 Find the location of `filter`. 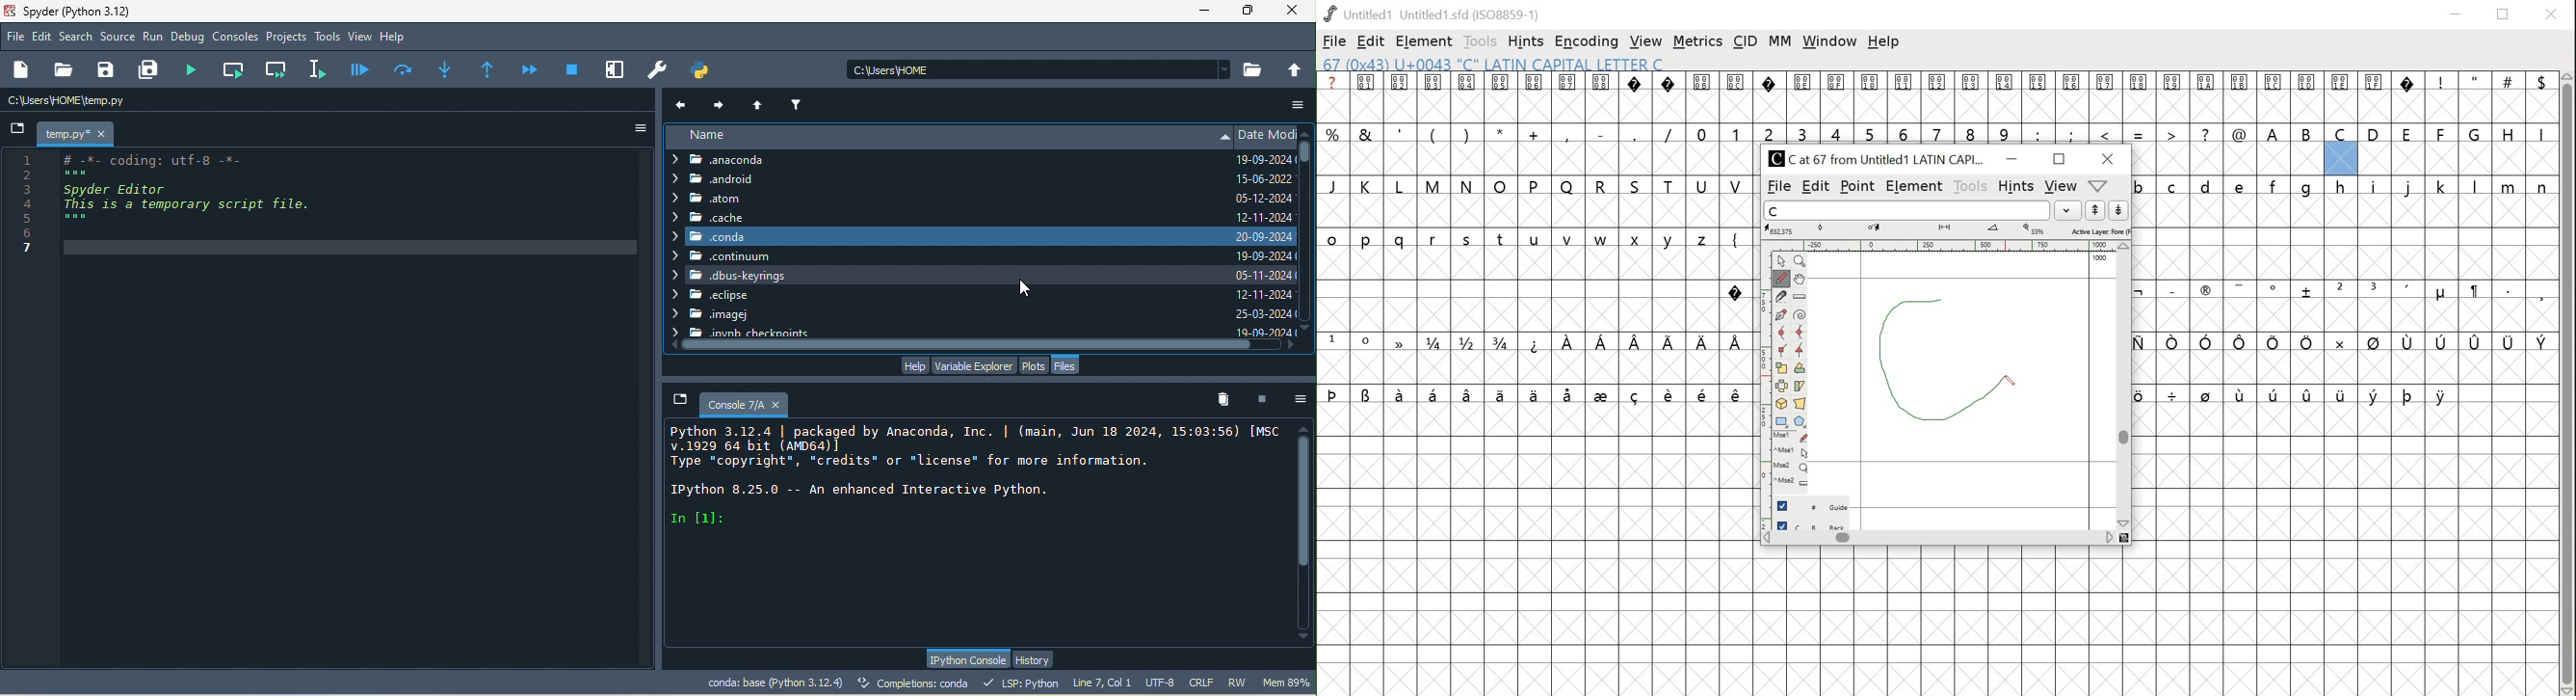

filter is located at coordinates (799, 102).